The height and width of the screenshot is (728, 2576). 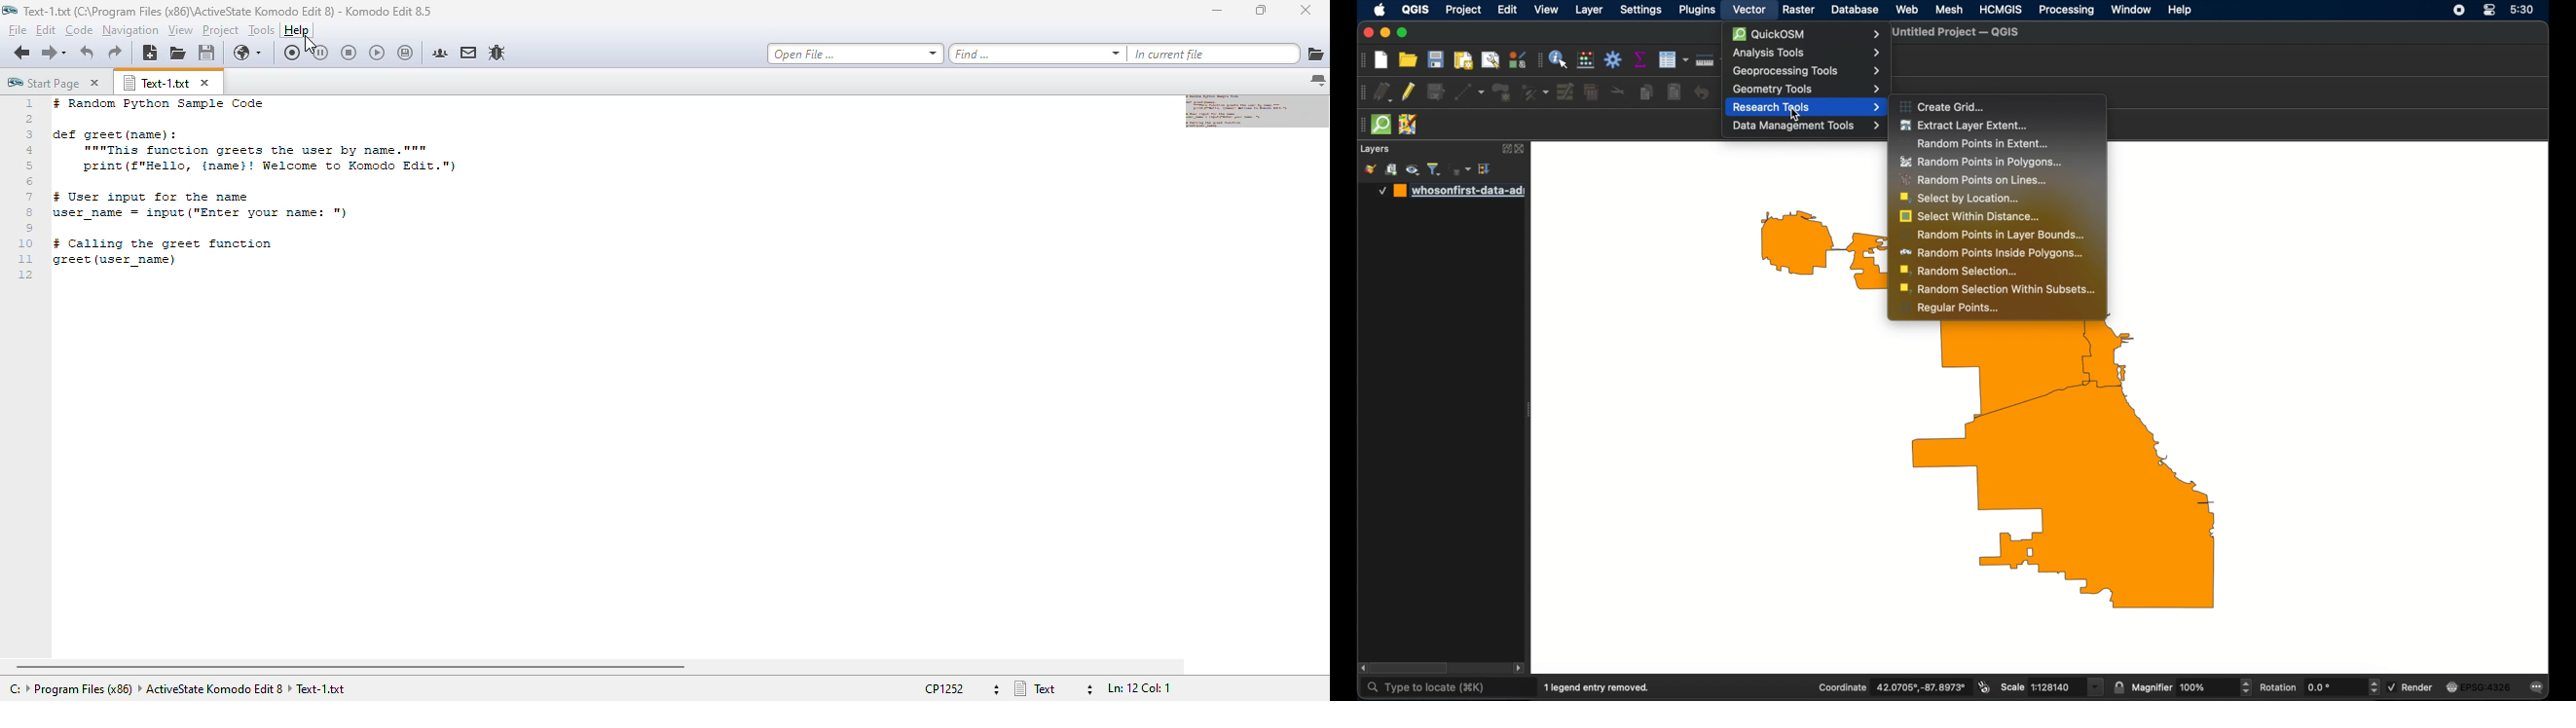 What do you see at coordinates (1710, 61) in the screenshot?
I see `measure line` at bounding box center [1710, 61].